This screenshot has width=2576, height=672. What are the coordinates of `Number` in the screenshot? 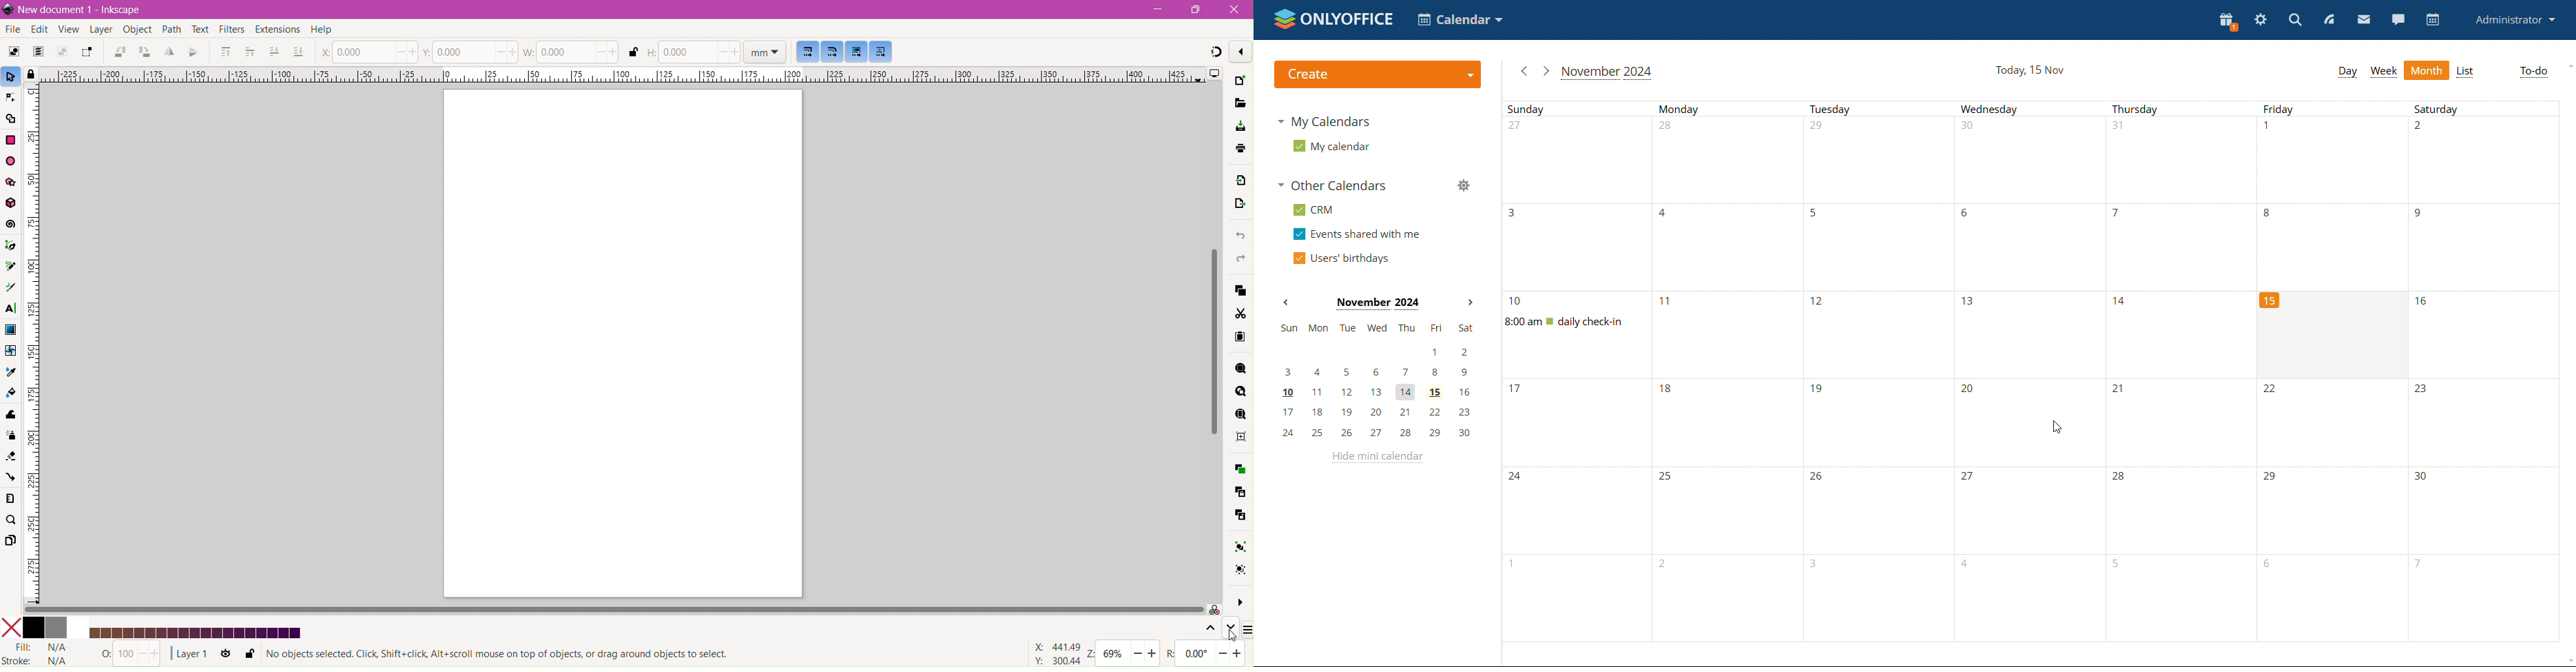 It's located at (2269, 128).